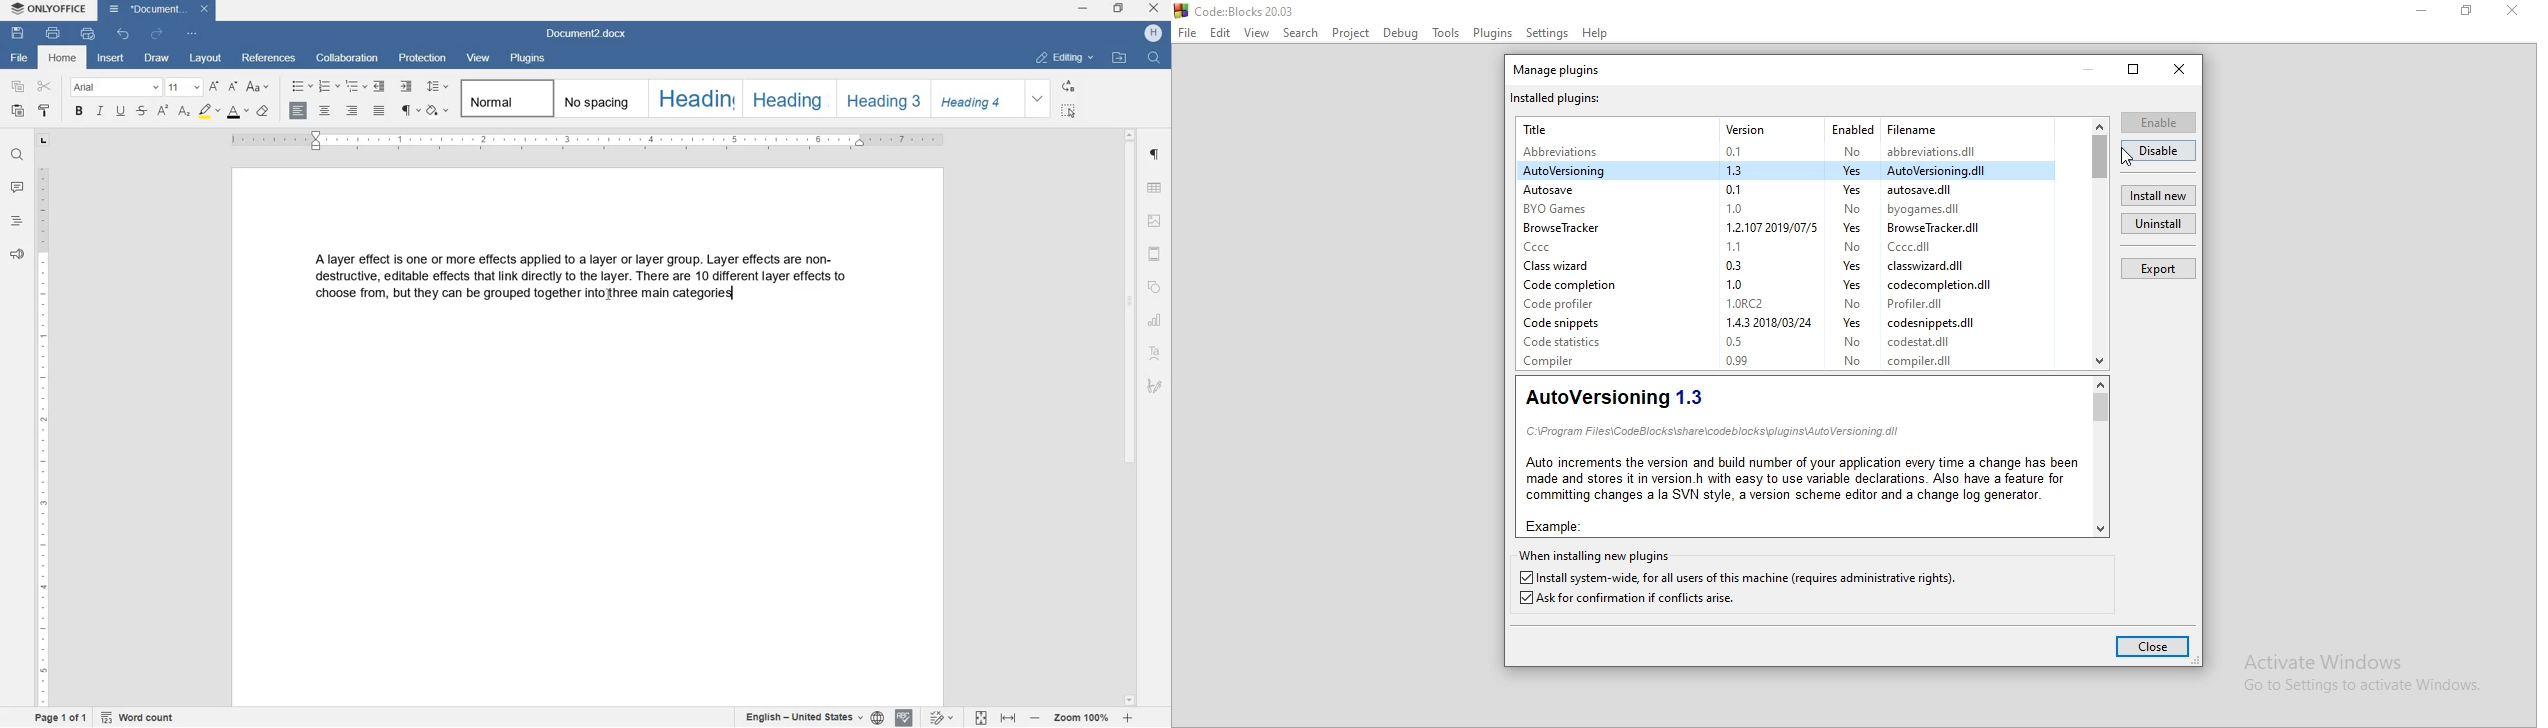  Describe the element at coordinates (1494, 33) in the screenshot. I see `plugins` at that location.